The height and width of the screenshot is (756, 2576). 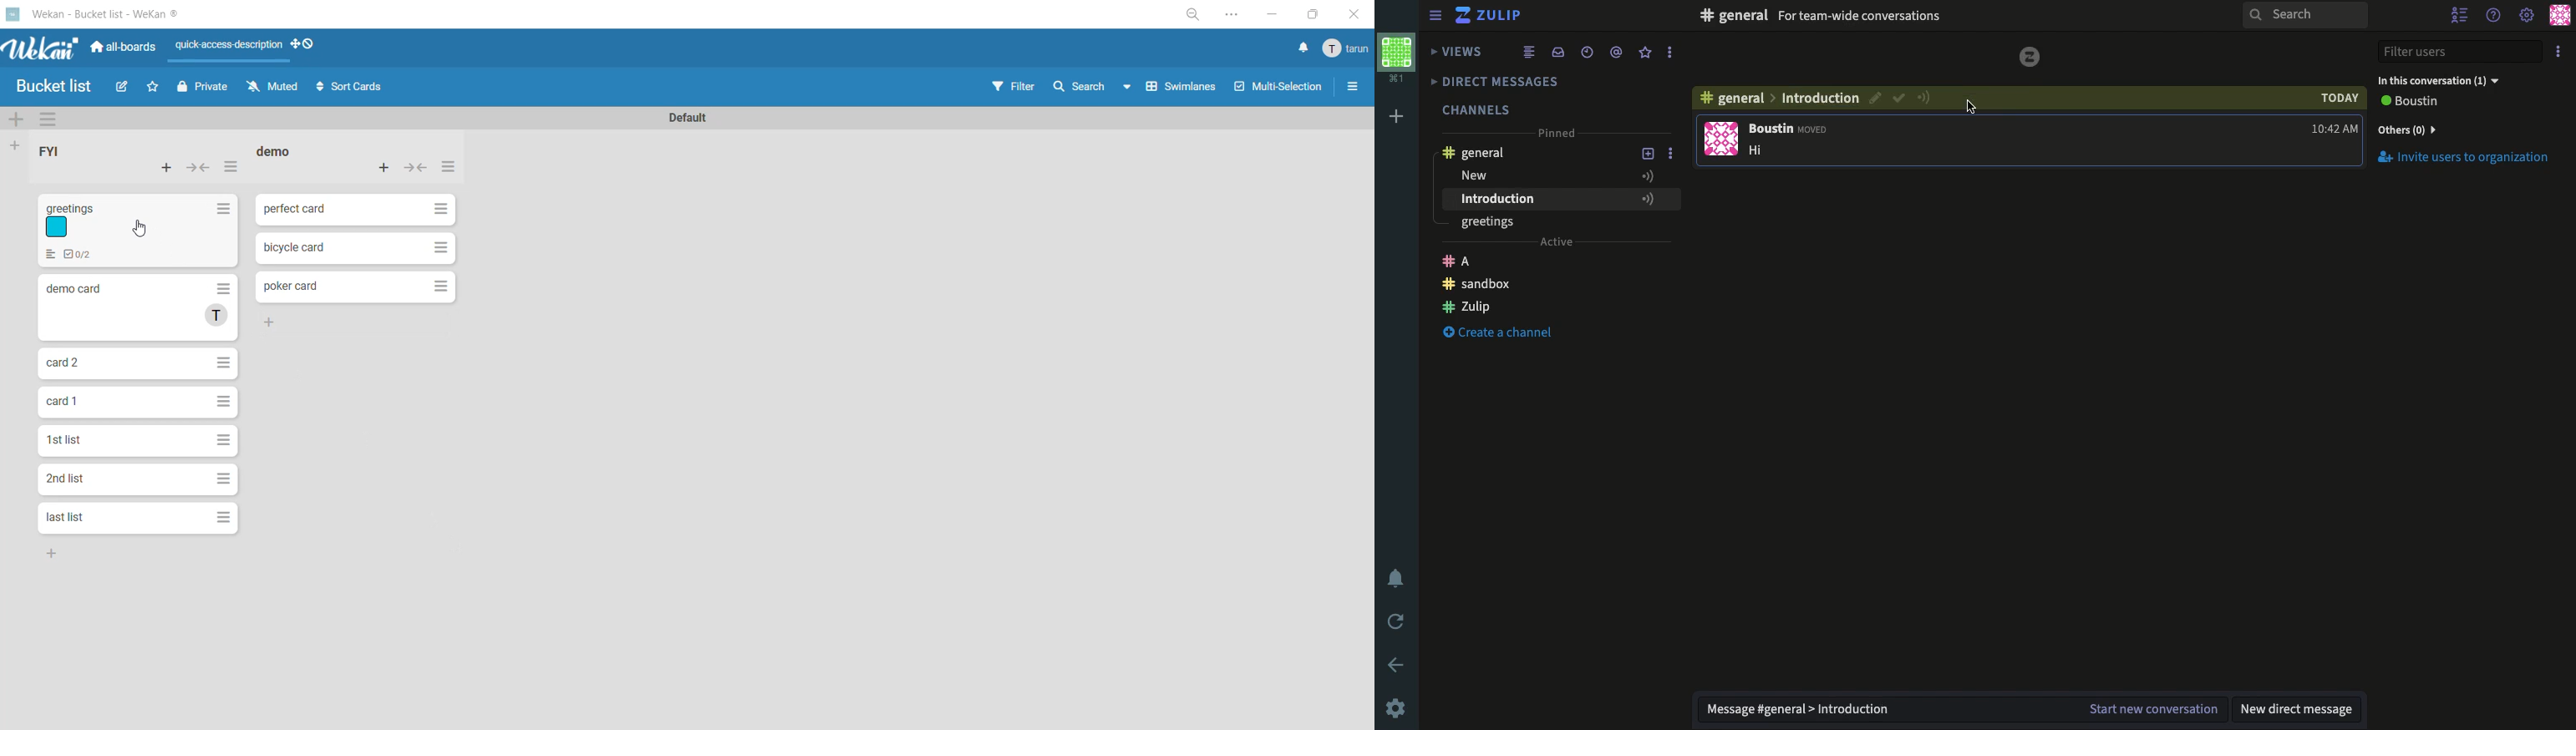 What do you see at coordinates (2558, 17) in the screenshot?
I see `Profile` at bounding box center [2558, 17].